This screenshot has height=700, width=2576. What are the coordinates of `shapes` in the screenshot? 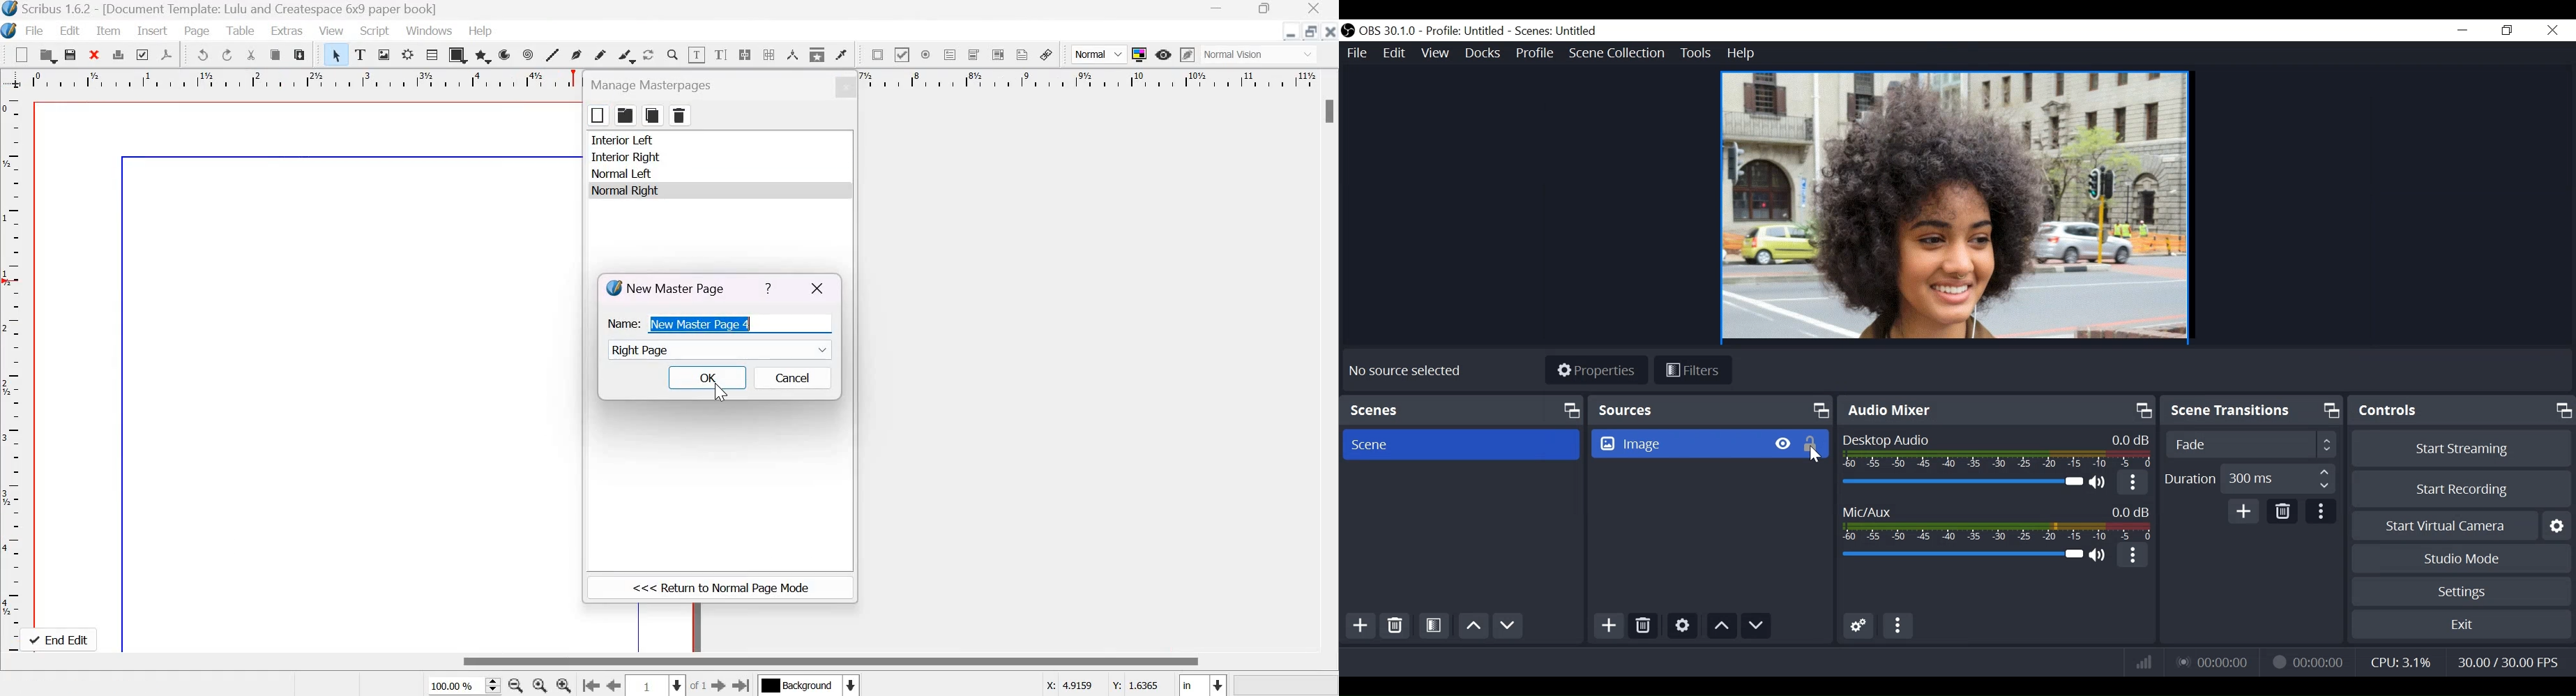 It's located at (457, 55).